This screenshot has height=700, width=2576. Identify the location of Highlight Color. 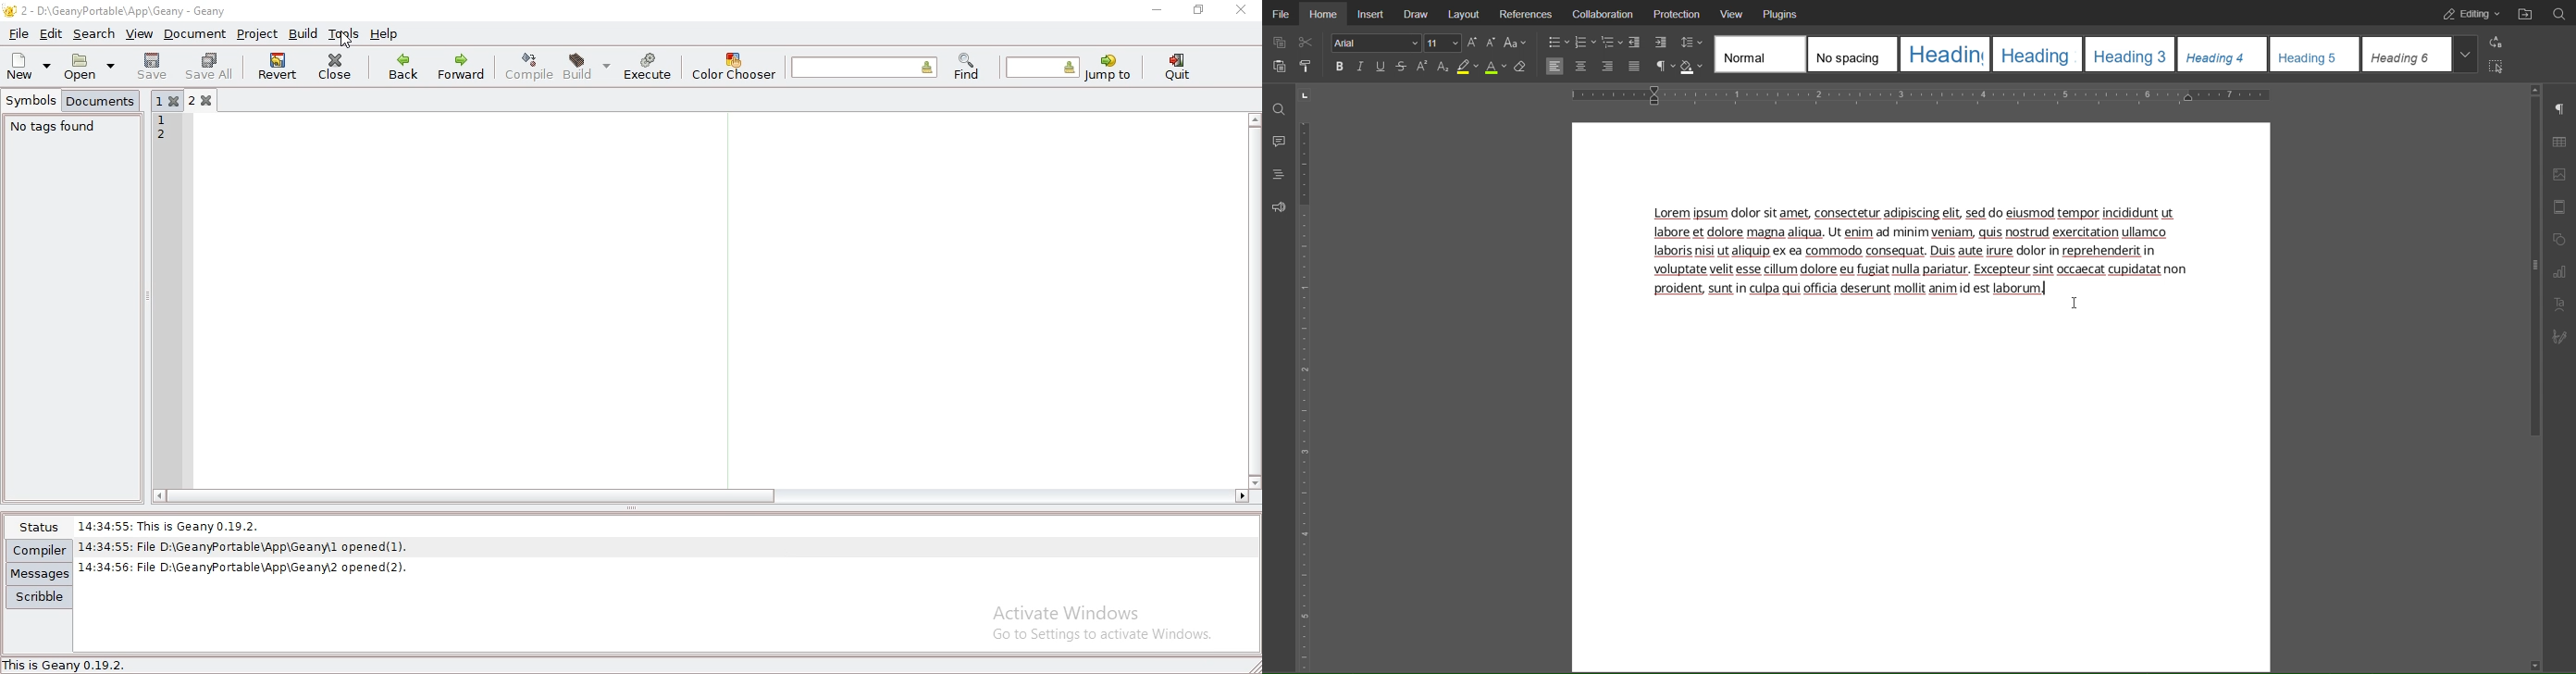
(1468, 67).